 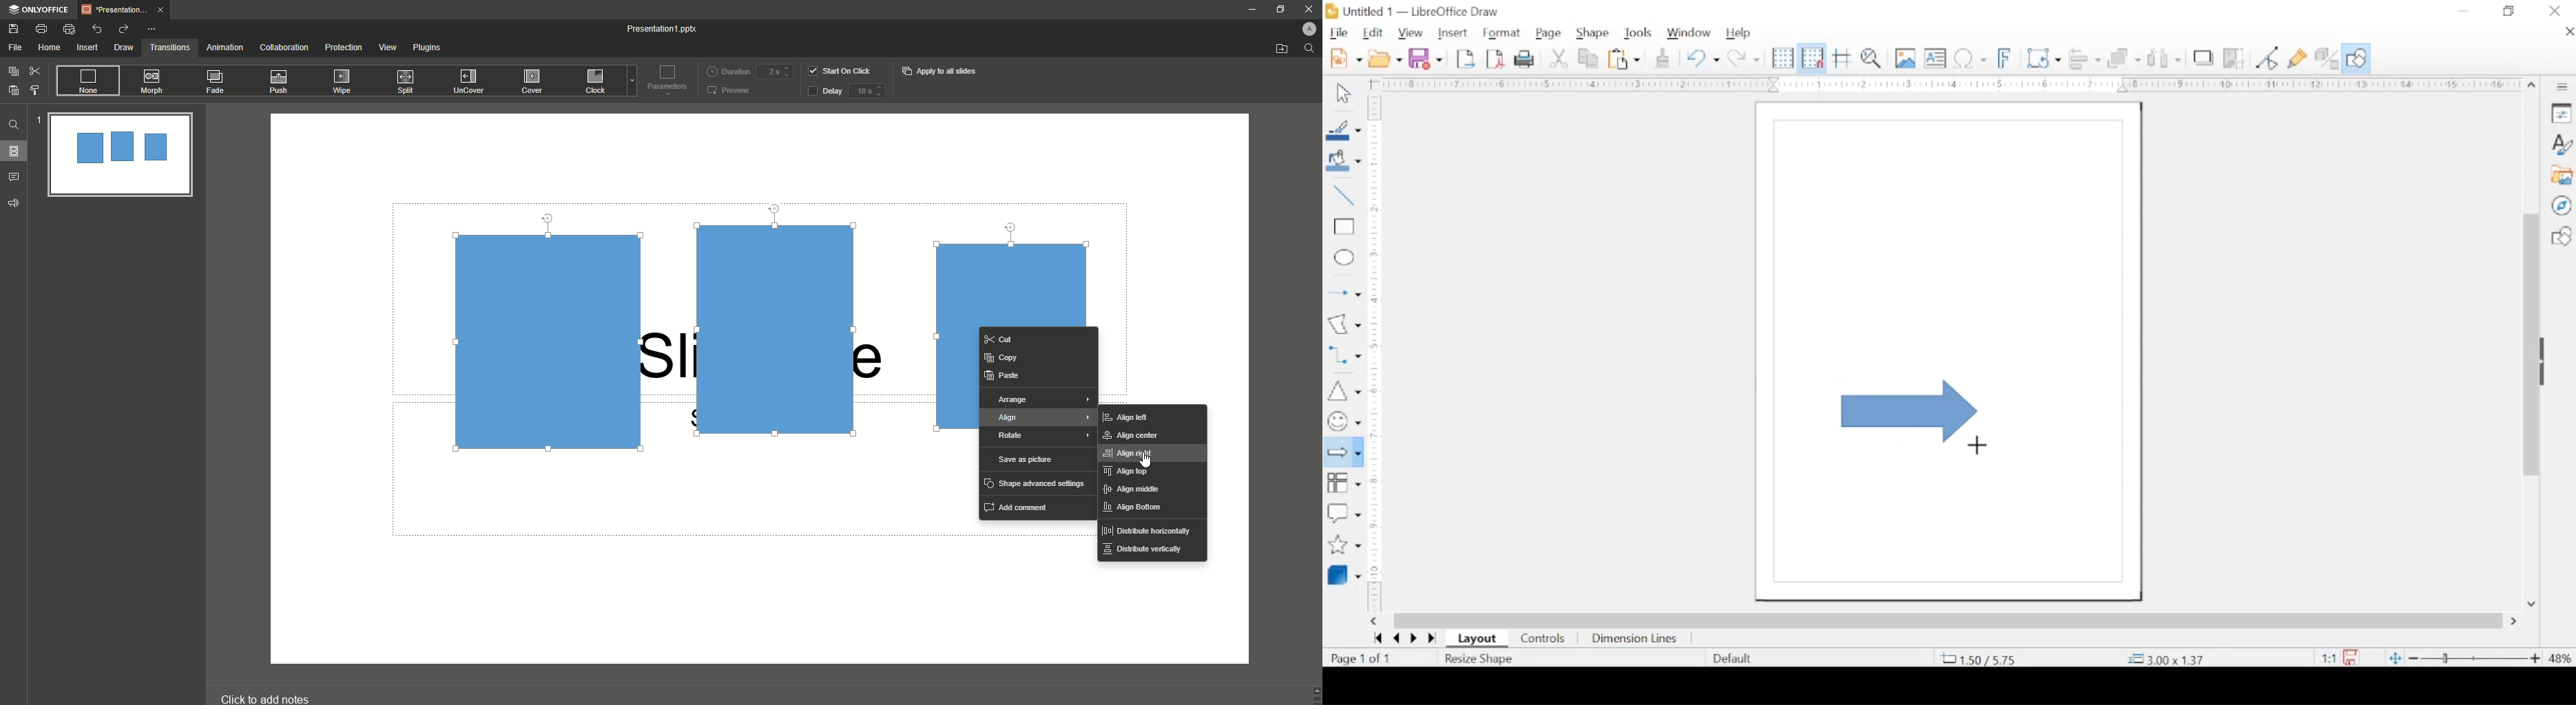 What do you see at coordinates (13, 71) in the screenshot?
I see `Copy` at bounding box center [13, 71].